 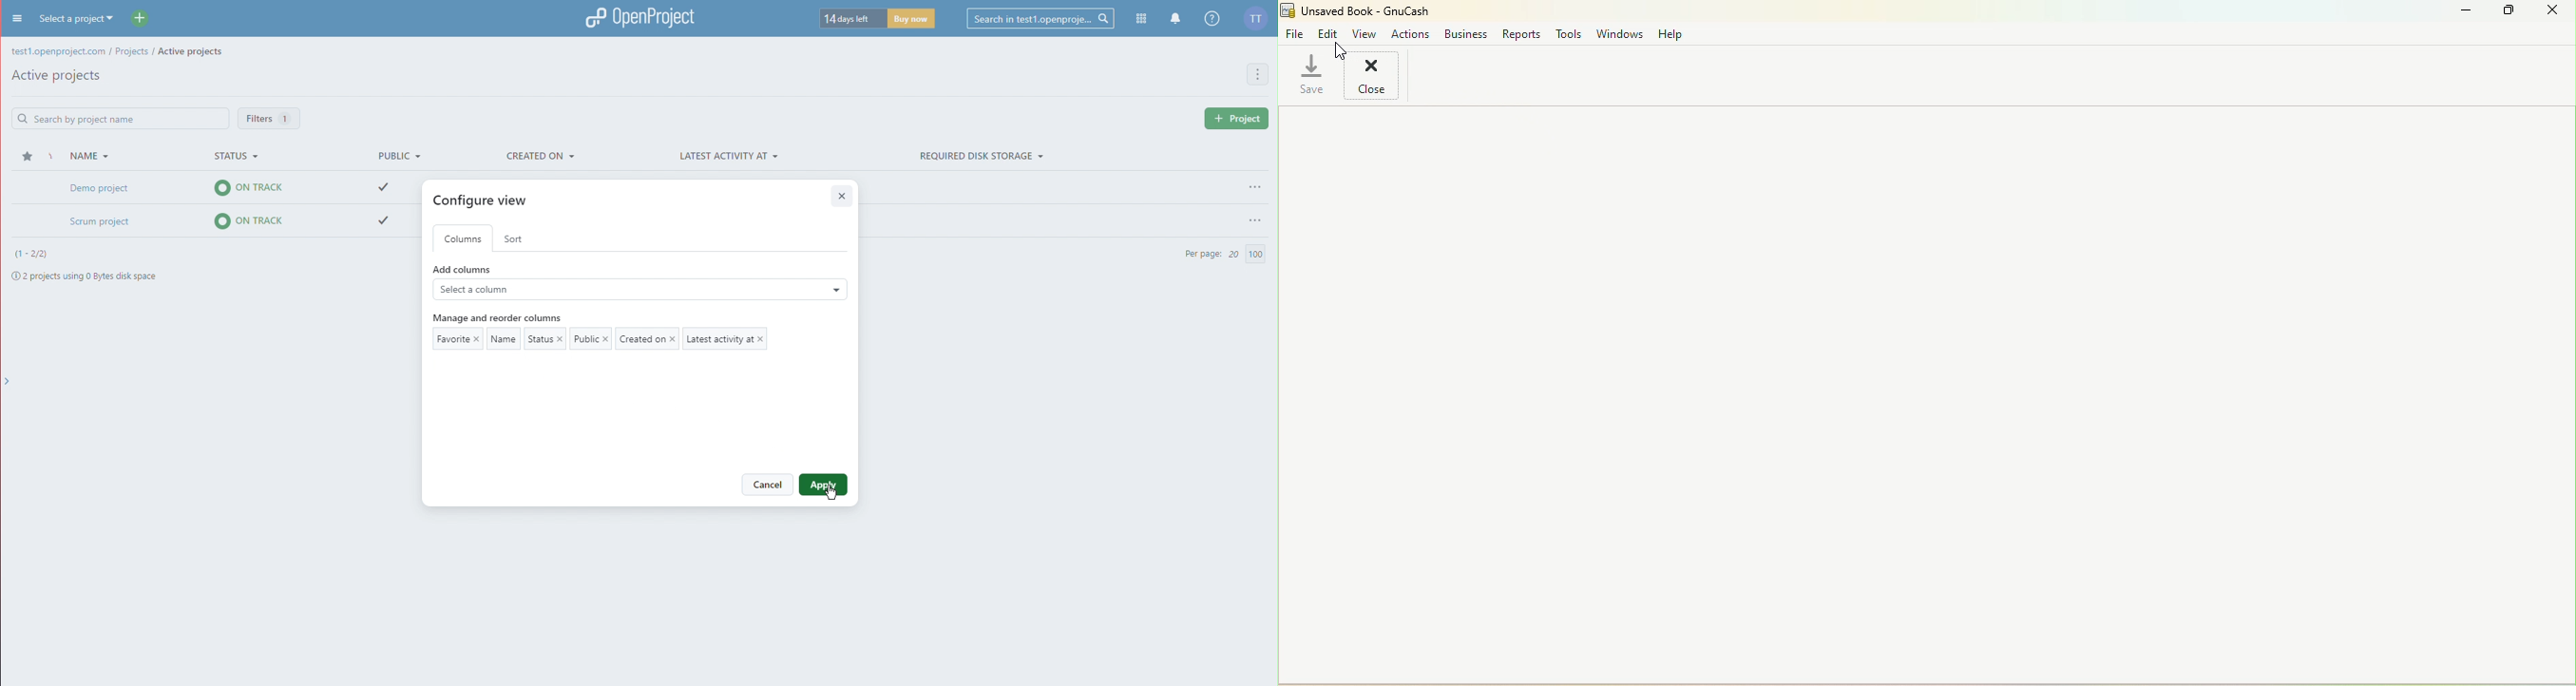 I want to click on Cancel, so click(x=767, y=484).